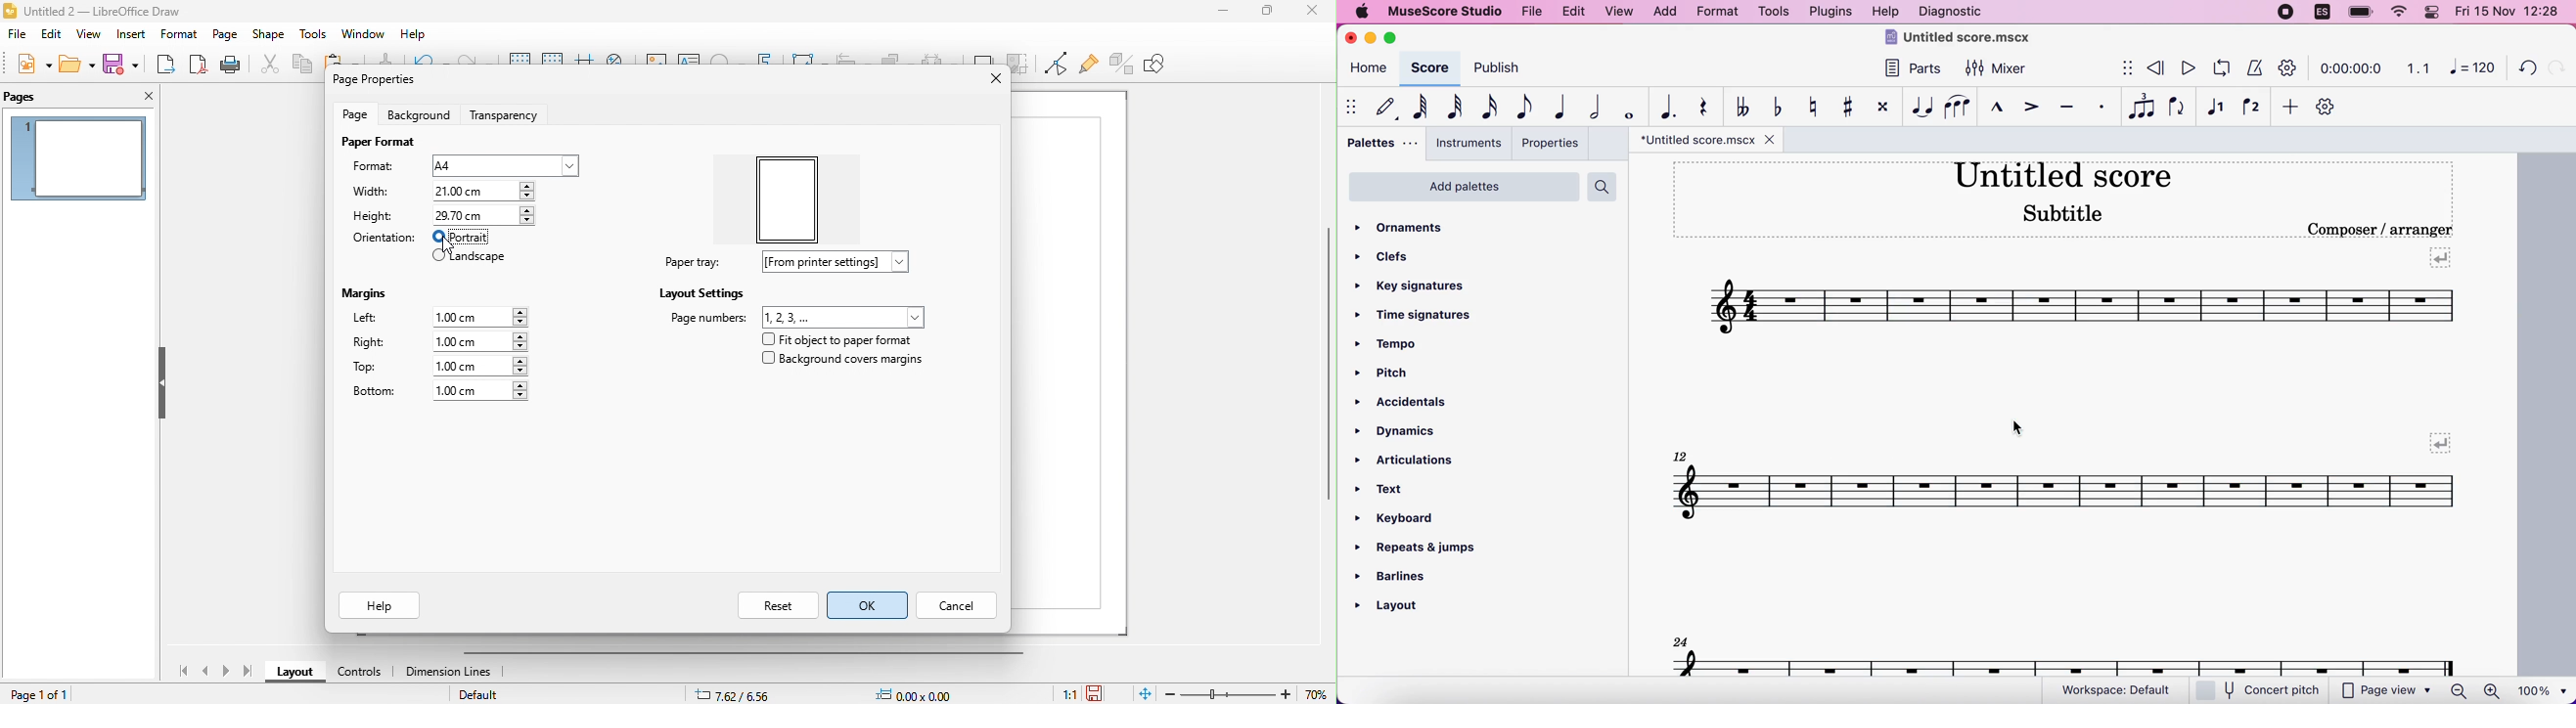 The image size is (2576, 728). What do you see at coordinates (224, 672) in the screenshot?
I see `next` at bounding box center [224, 672].